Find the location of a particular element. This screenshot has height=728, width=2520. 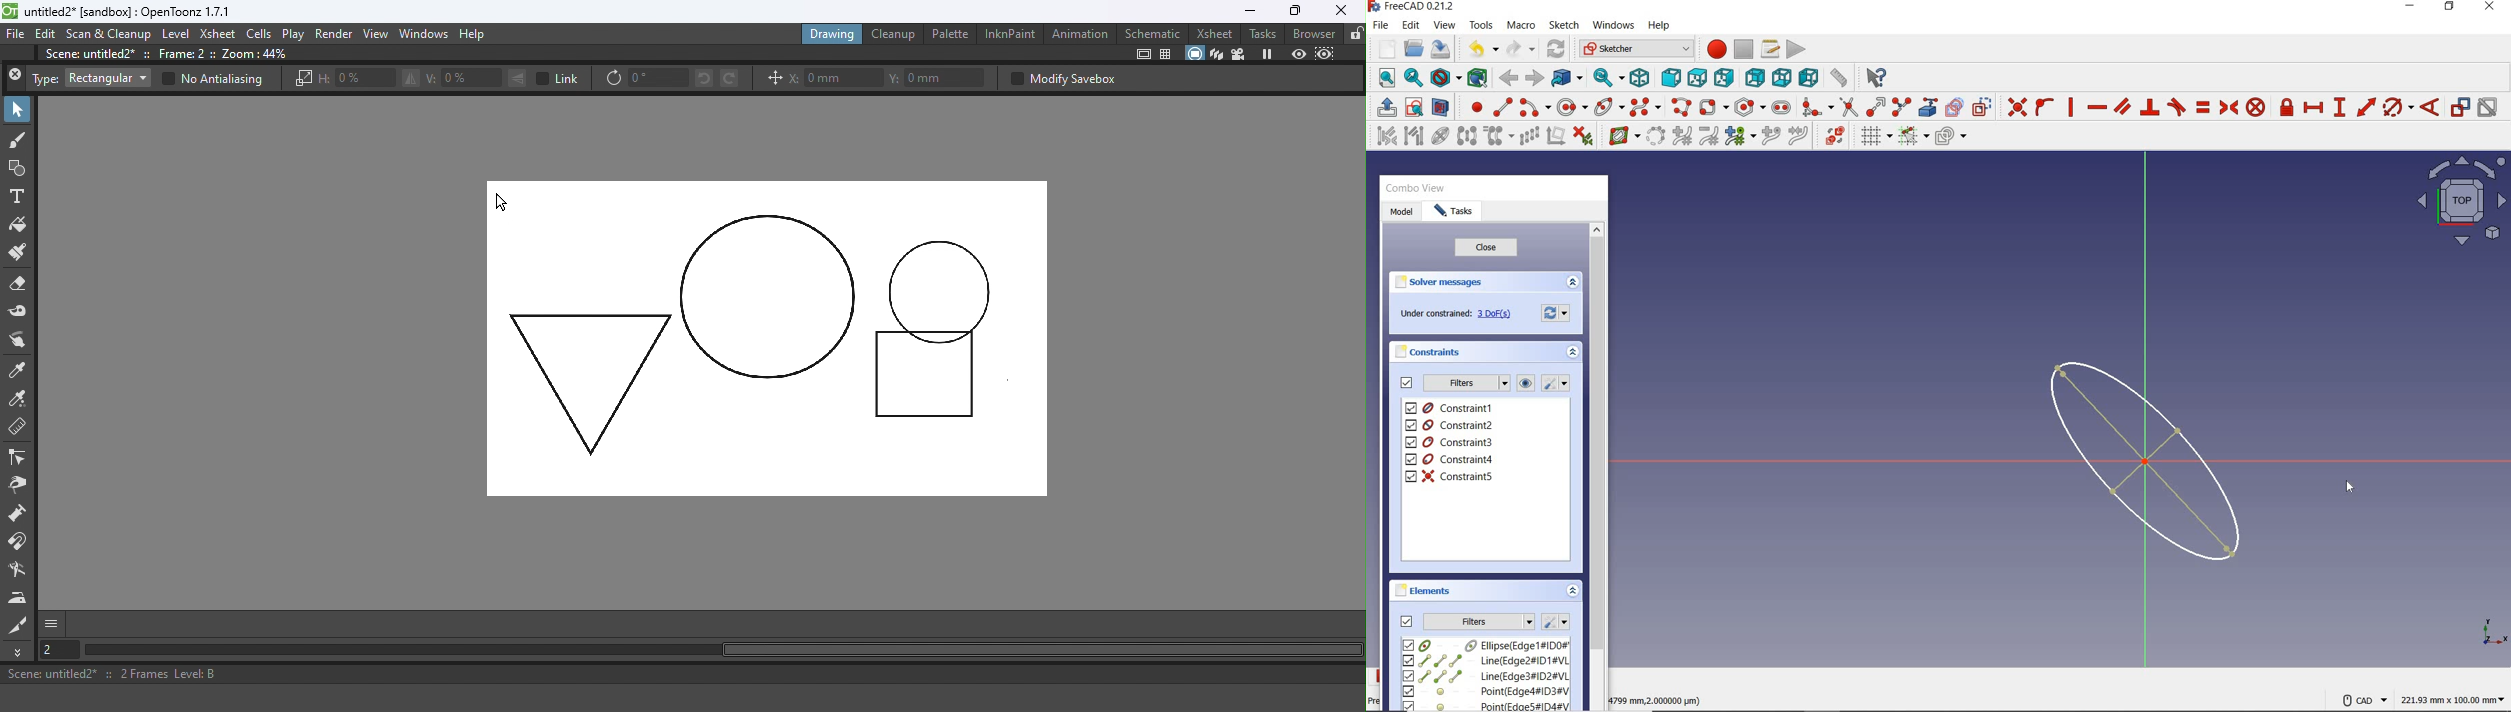

stop macro recording is located at coordinates (1745, 48).